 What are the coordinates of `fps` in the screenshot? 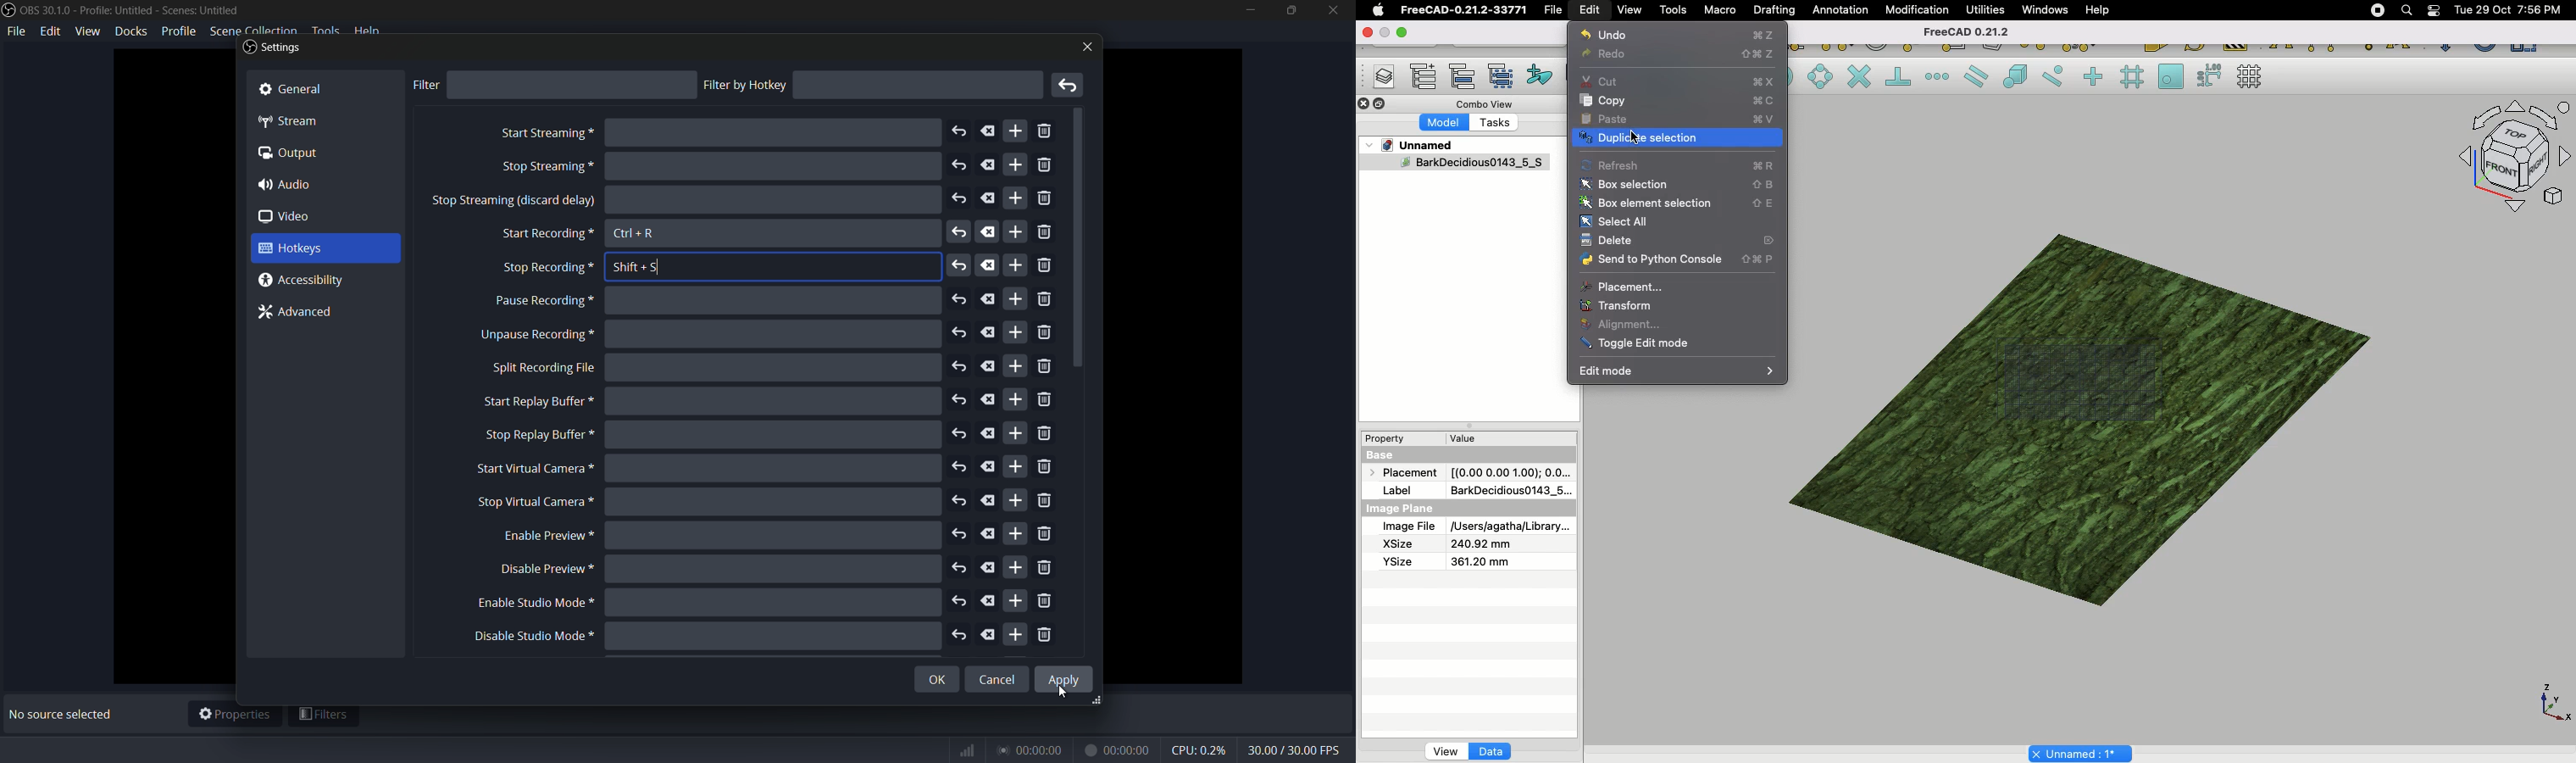 It's located at (1295, 751).